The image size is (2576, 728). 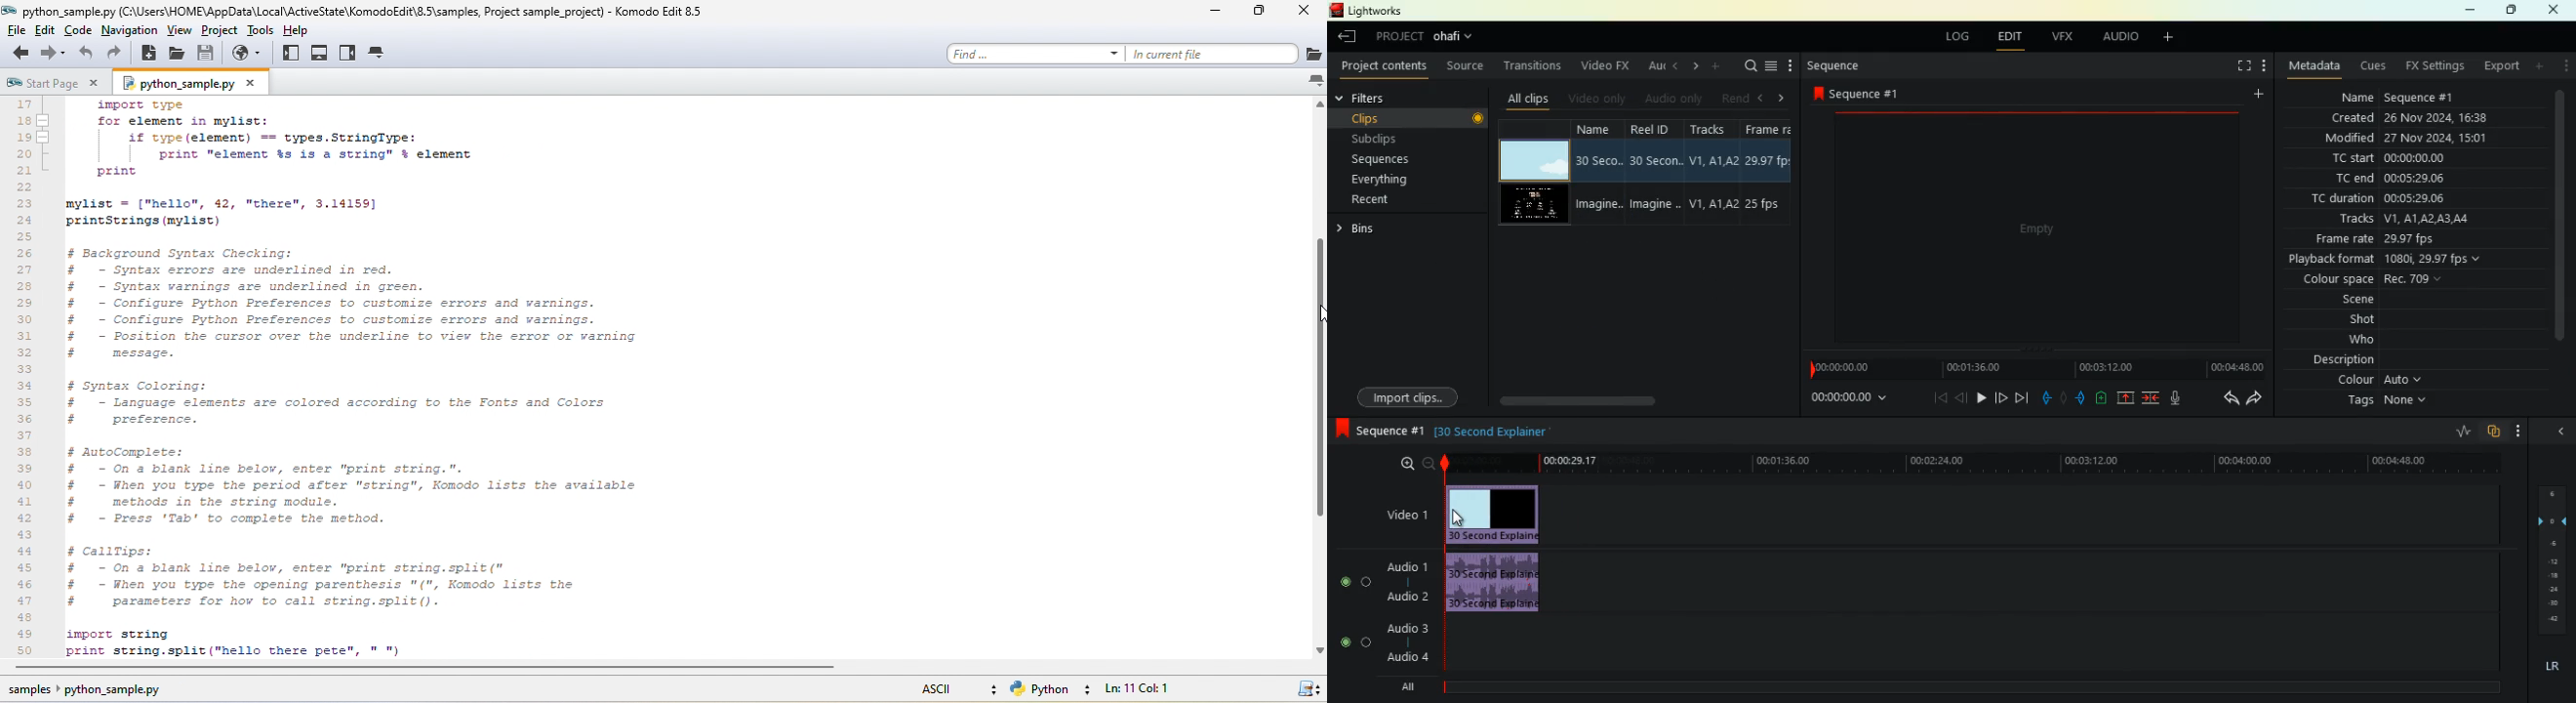 I want to click on project contents, so click(x=1385, y=66).